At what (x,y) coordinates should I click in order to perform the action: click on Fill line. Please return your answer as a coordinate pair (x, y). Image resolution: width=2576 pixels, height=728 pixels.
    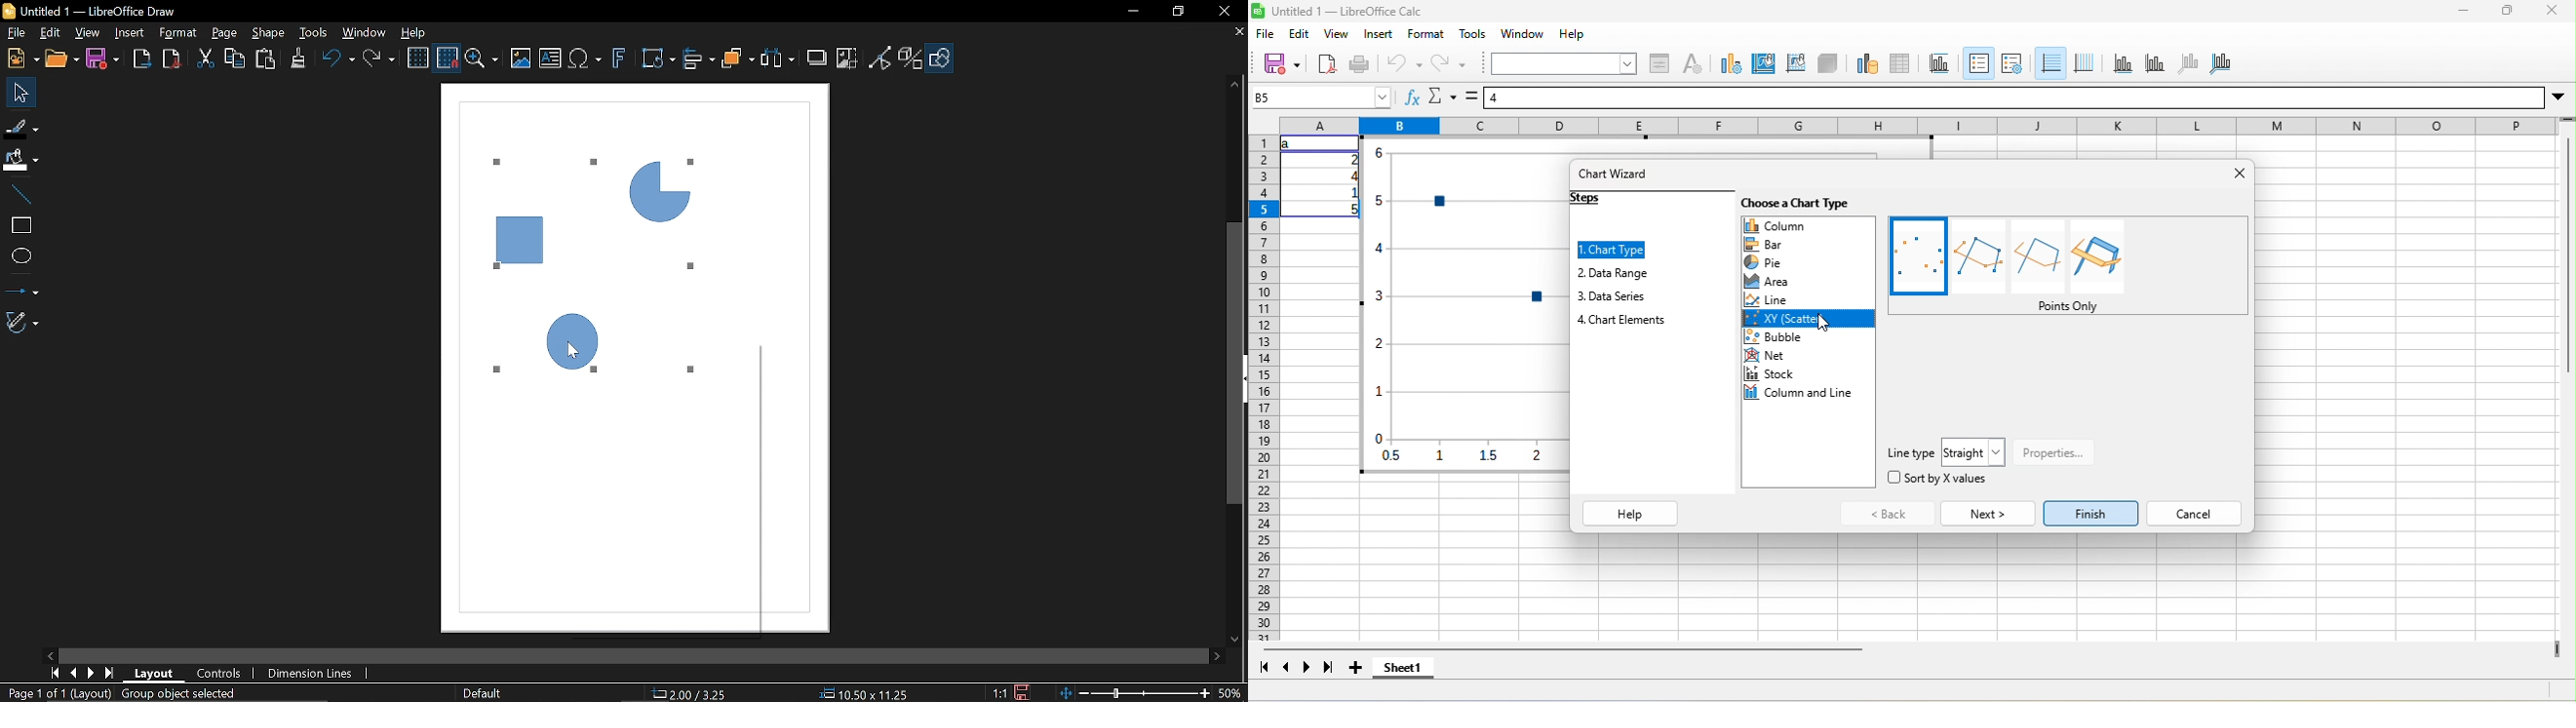
    Looking at the image, I should click on (21, 125).